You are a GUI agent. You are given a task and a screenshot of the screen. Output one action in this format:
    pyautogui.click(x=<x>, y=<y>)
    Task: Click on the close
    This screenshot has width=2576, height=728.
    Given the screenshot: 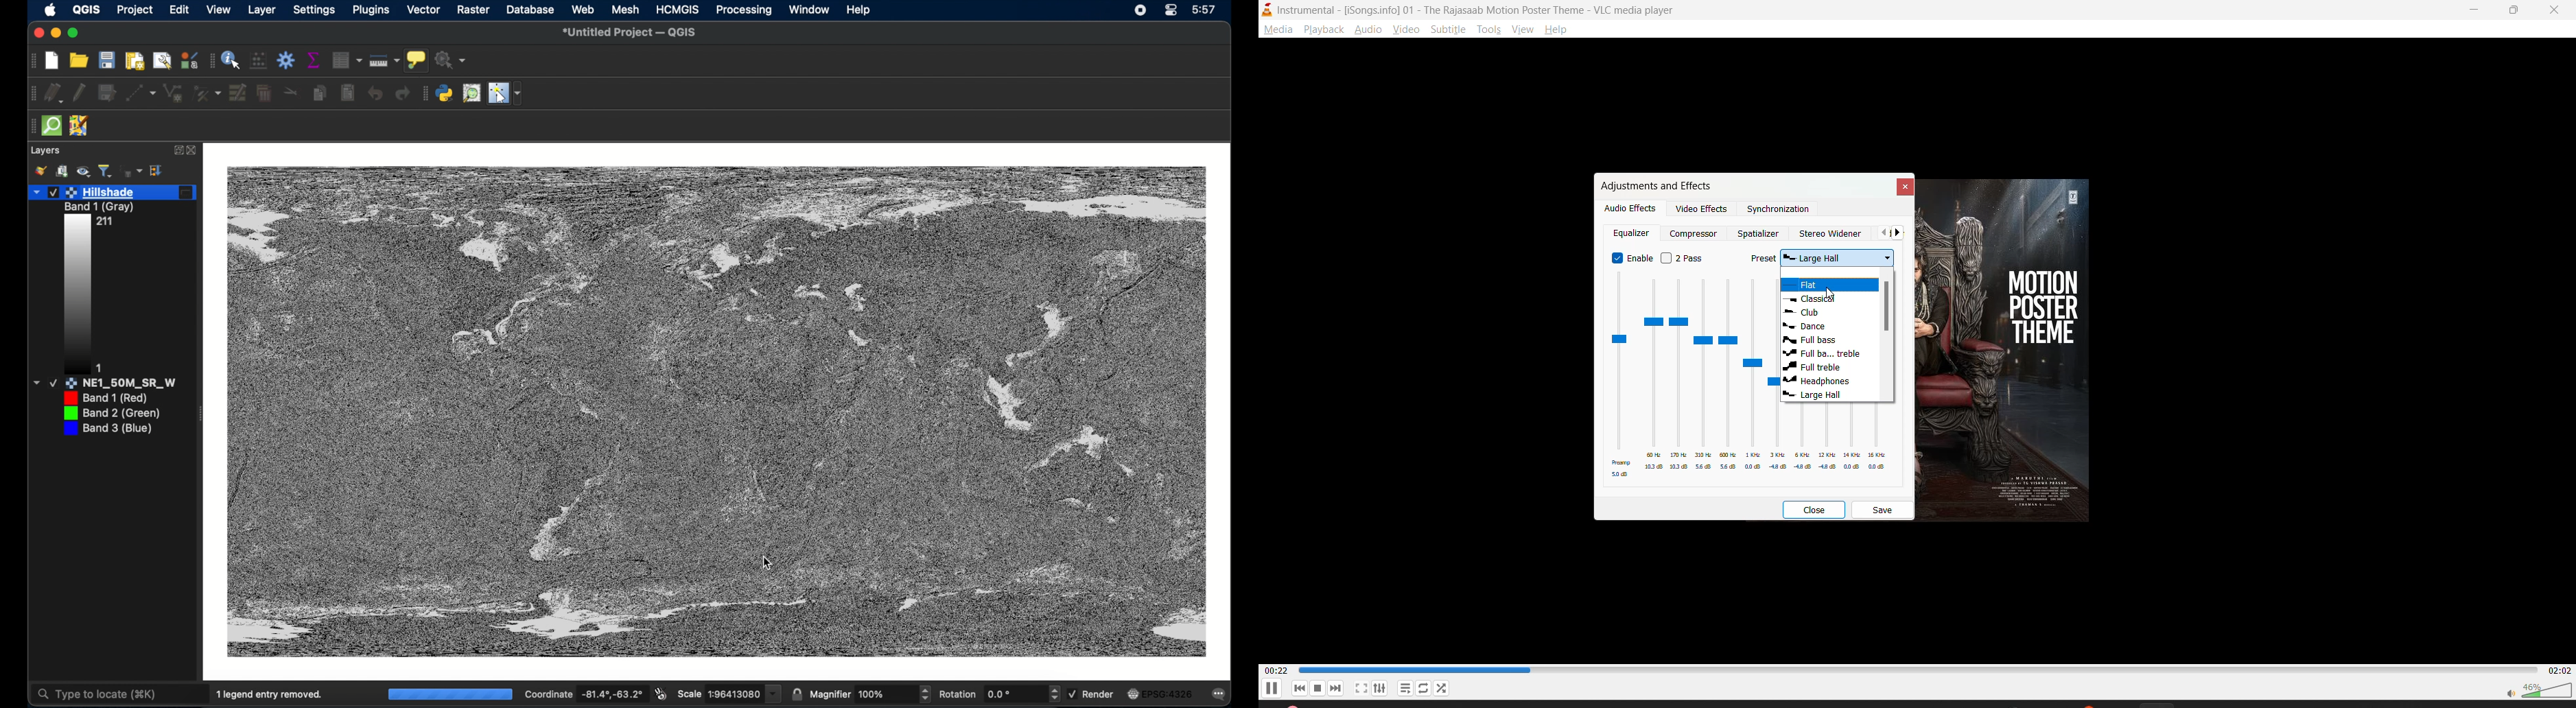 What is the action you would take?
    pyautogui.click(x=1902, y=185)
    